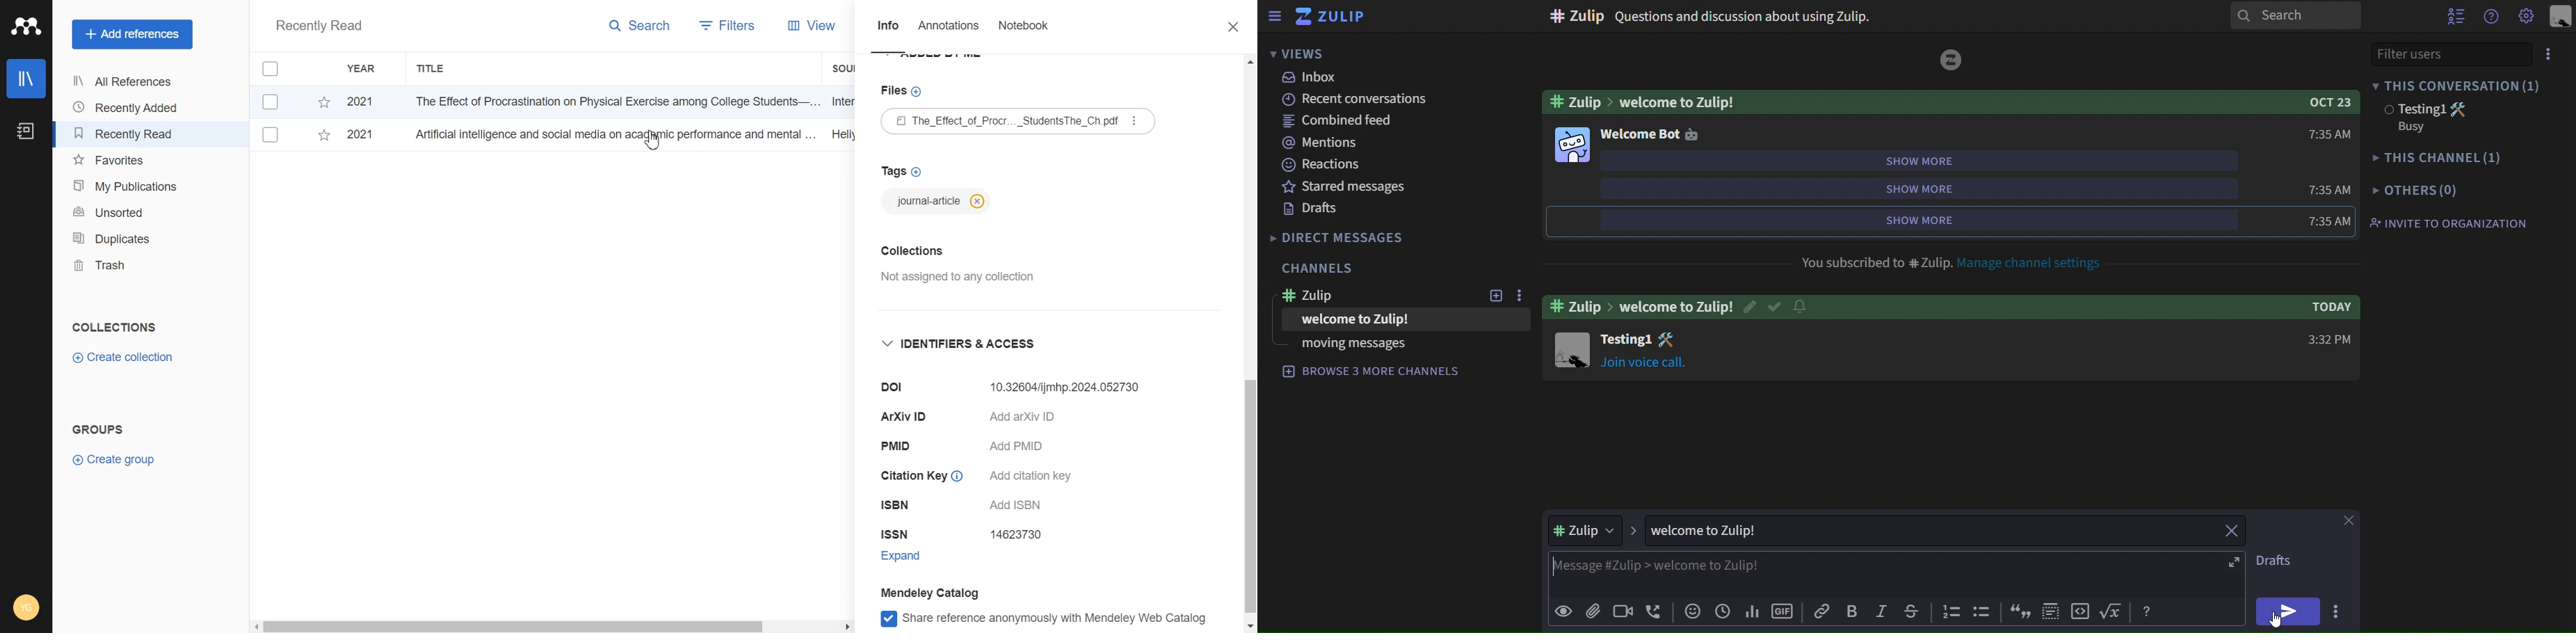 This screenshot has width=2576, height=644. What do you see at coordinates (2437, 161) in the screenshot?
I see `this channel(1)` at bounding box center [2437, 161].